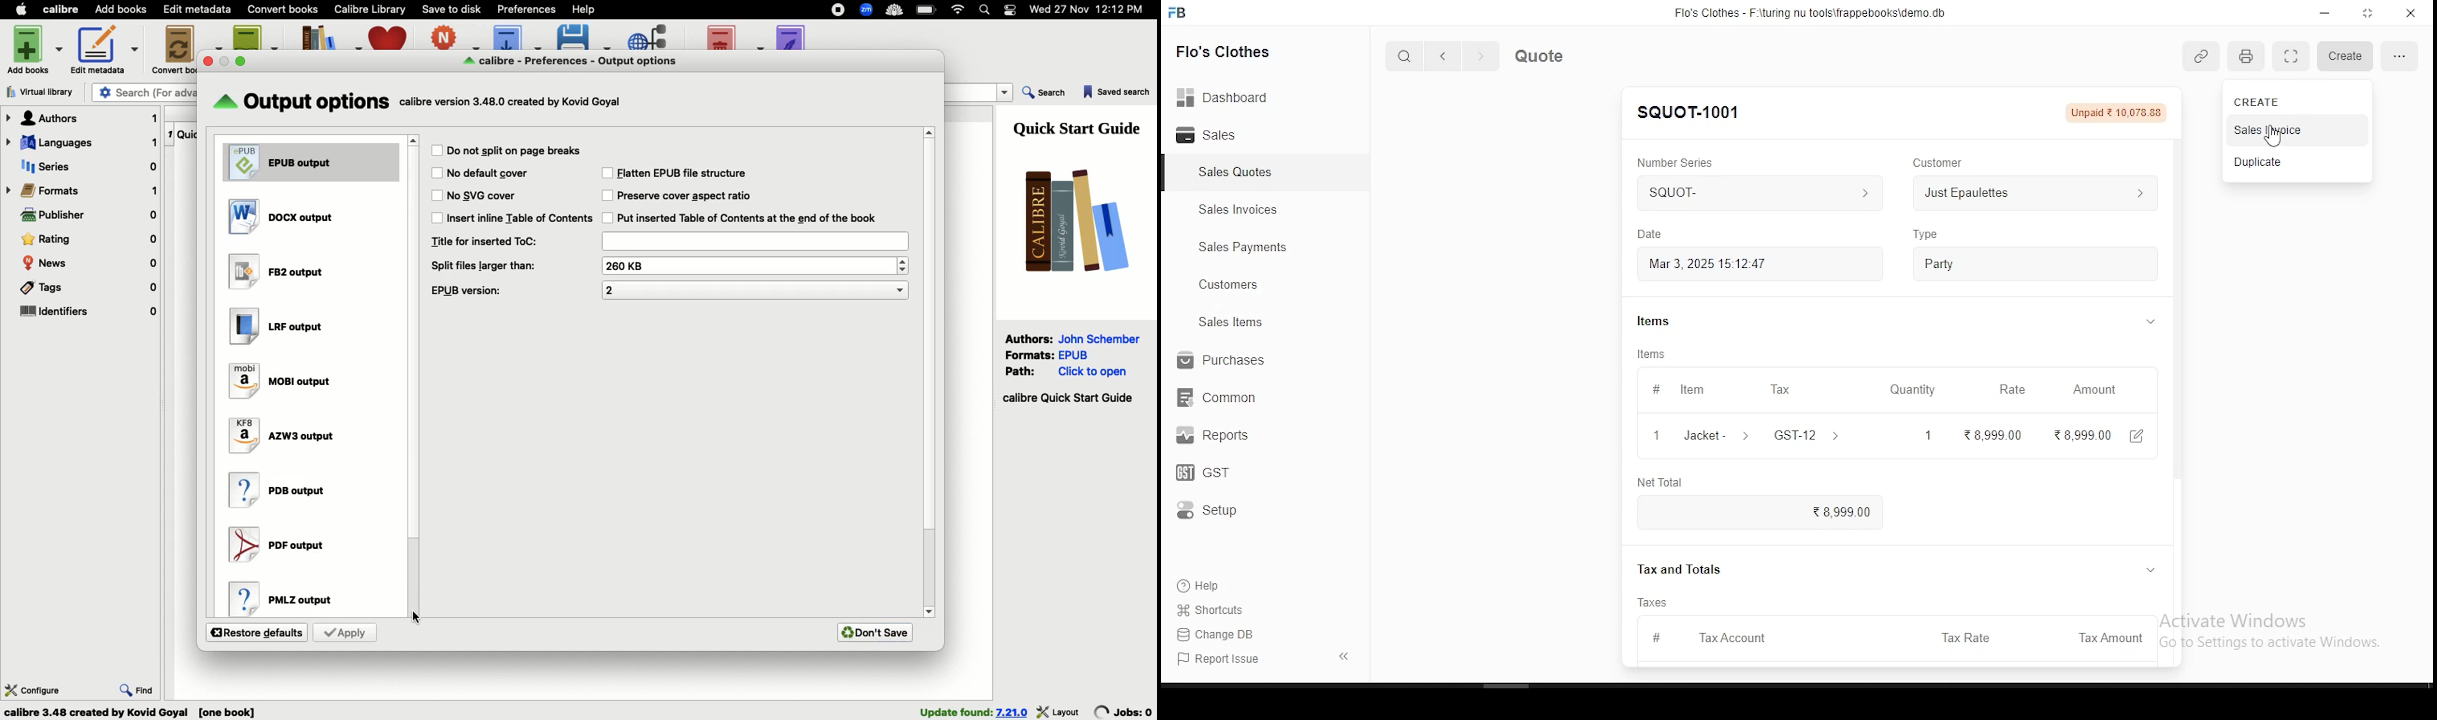 Image resolution: width=2464 pixels, height=728 pixels. What do you see at coordinates (1926, 231) in the screenshot?
I see `type` at bounding box center [1926, 231].